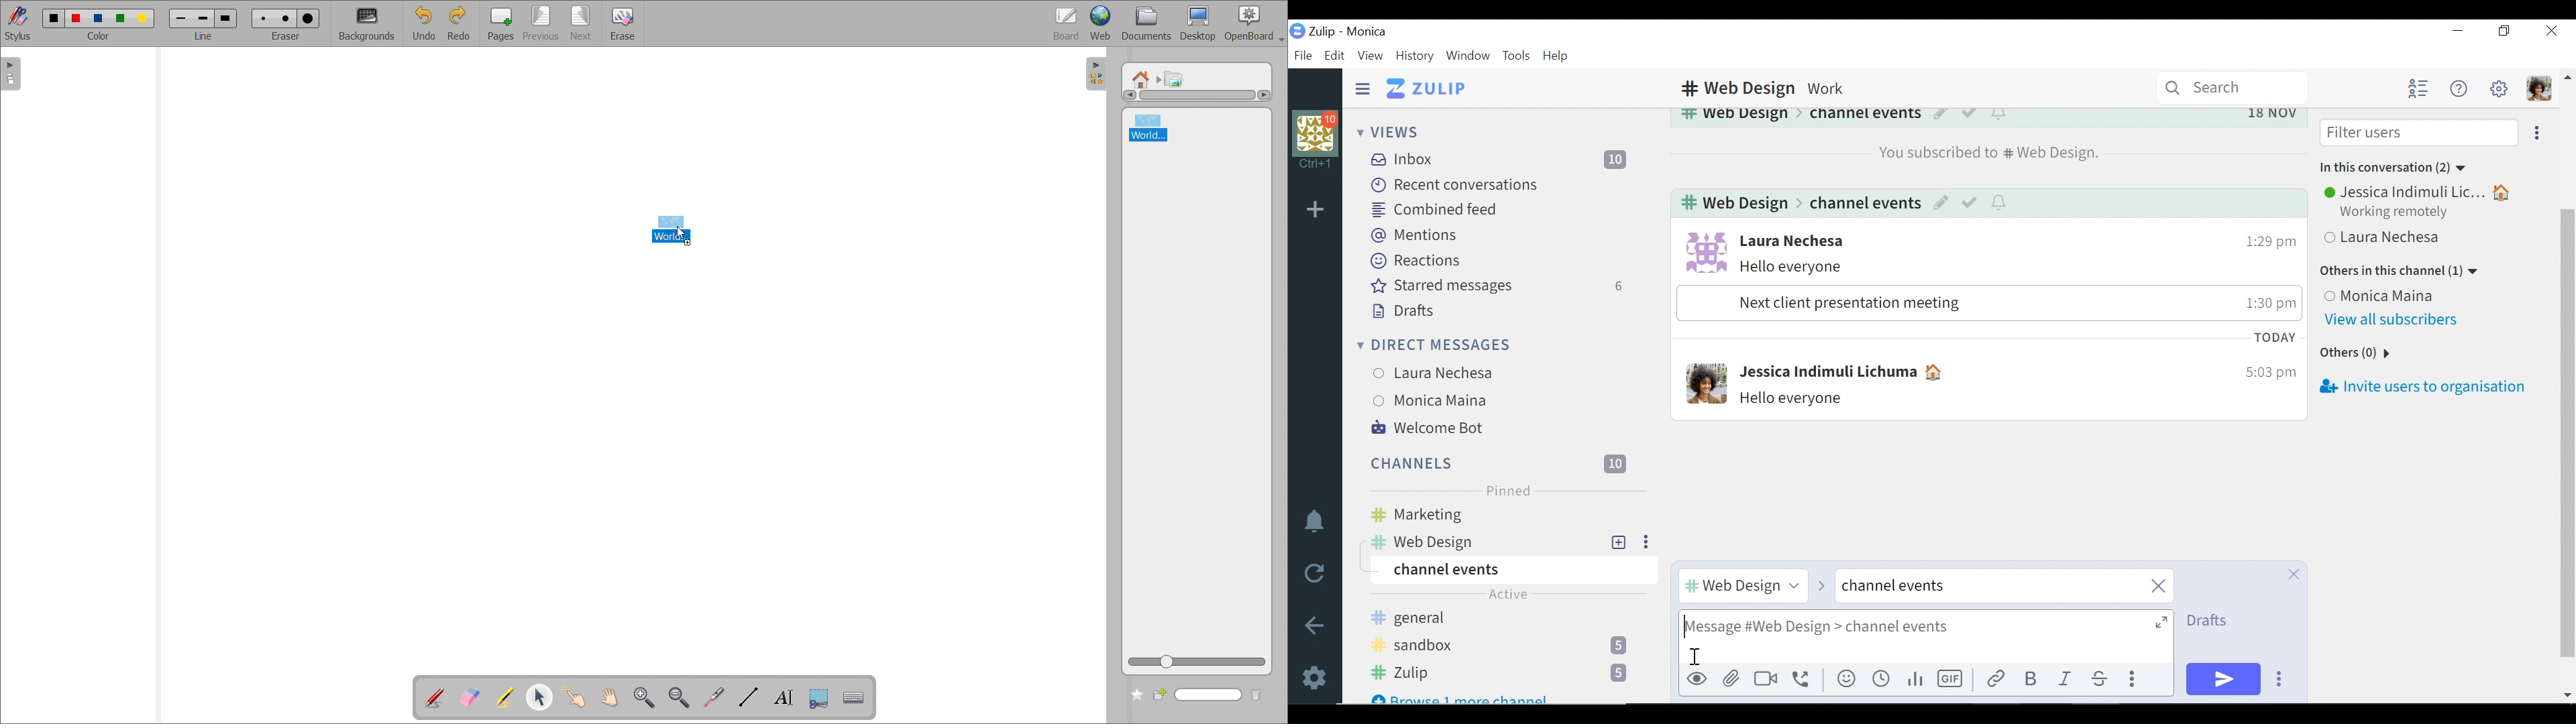  Describe the element at coordinates (1766, 679) in the screenshot. I see `Add video call` at that location.